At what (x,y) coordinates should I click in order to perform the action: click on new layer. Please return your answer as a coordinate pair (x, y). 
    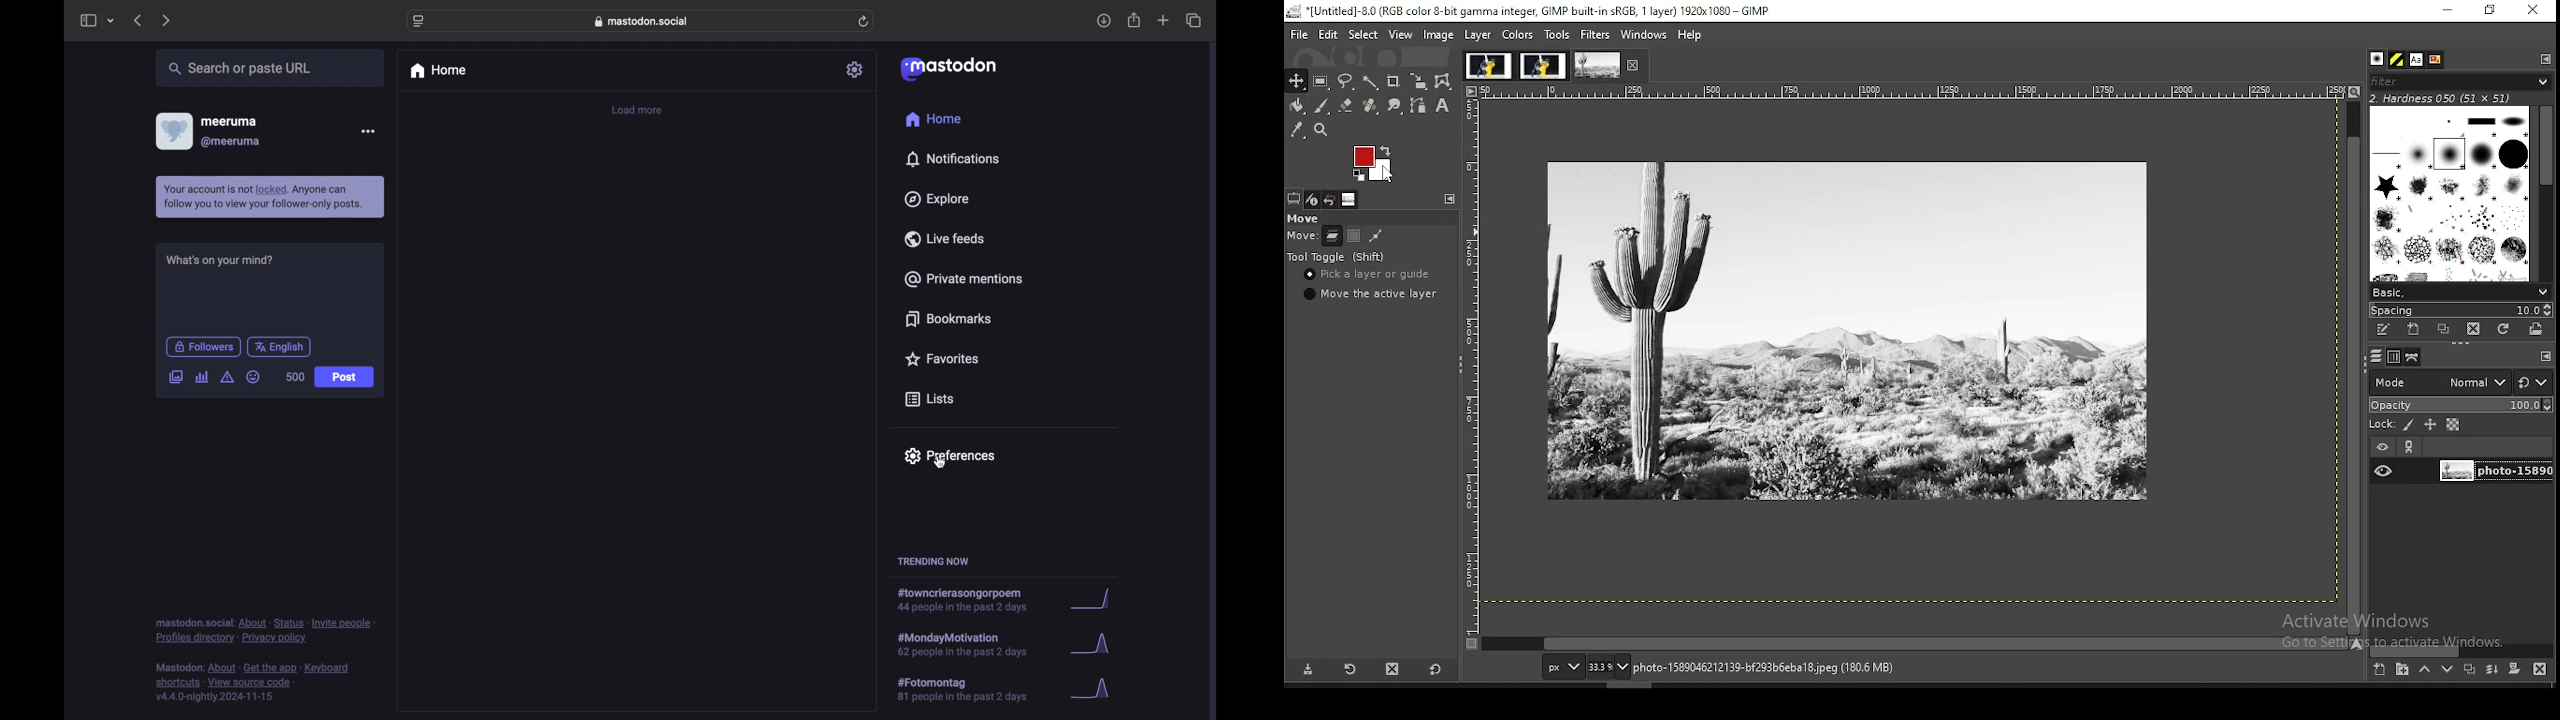
    Looking at the image, I should click on (2381, 671).